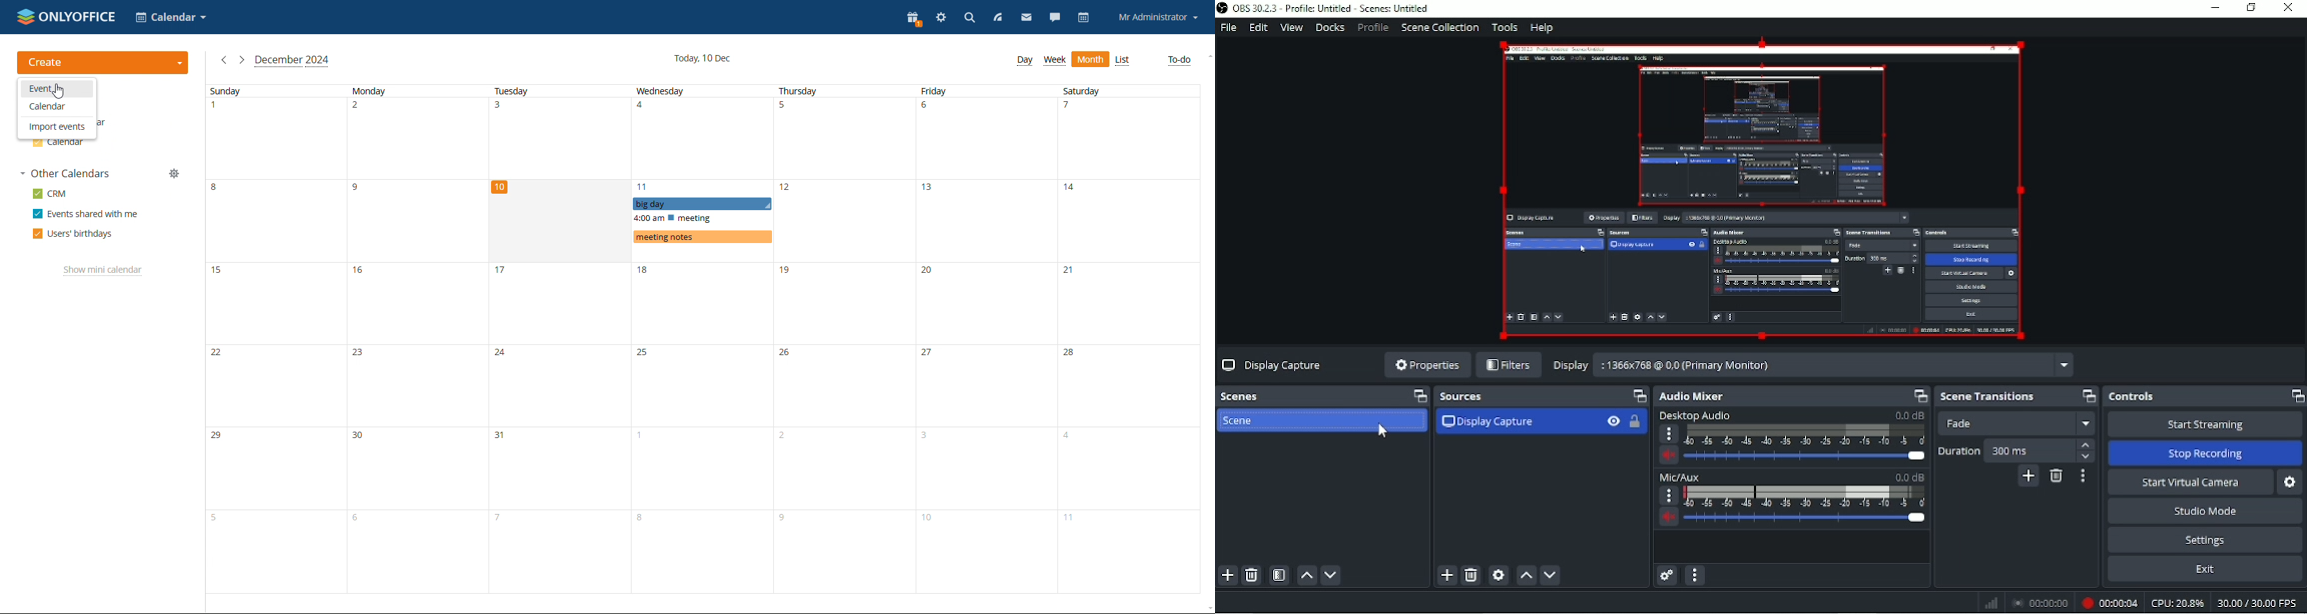  Describe the element at coordinates (1253, 575) in the screenshot. I see `Remove selected scene` at that location.